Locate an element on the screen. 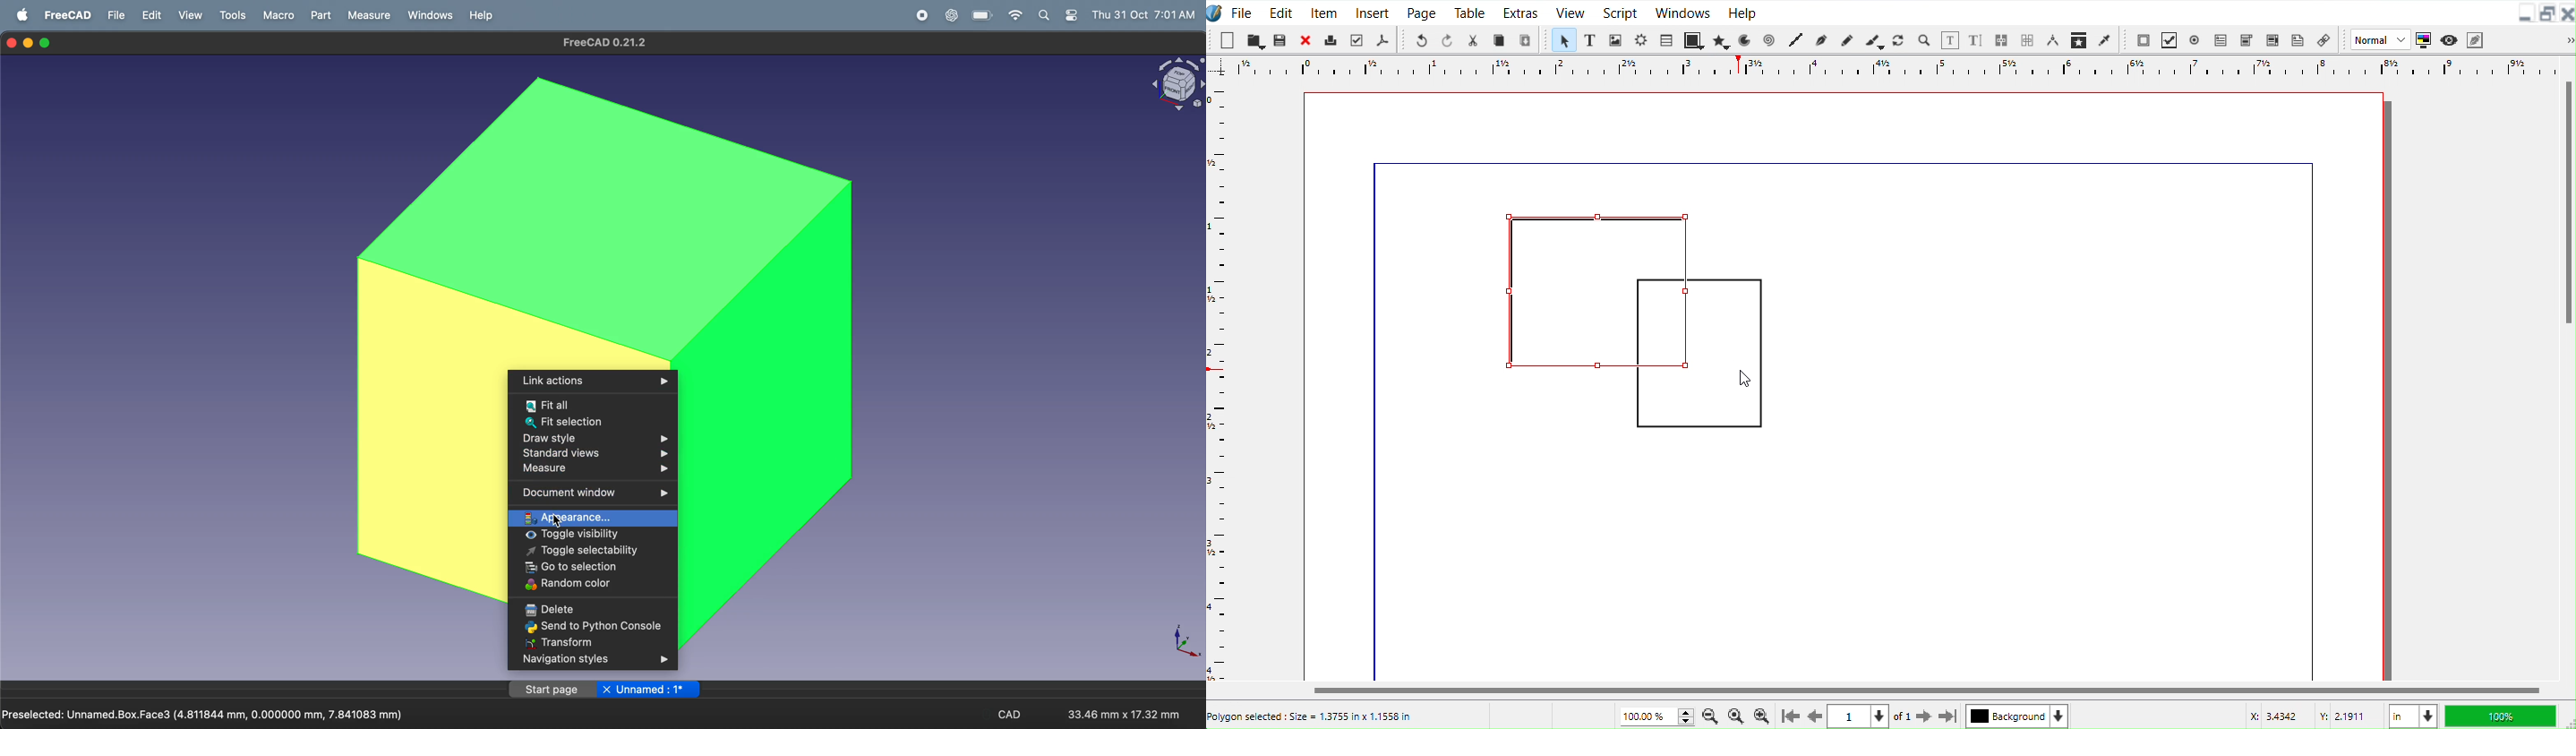  Close is located at coordinates (1304, 40).